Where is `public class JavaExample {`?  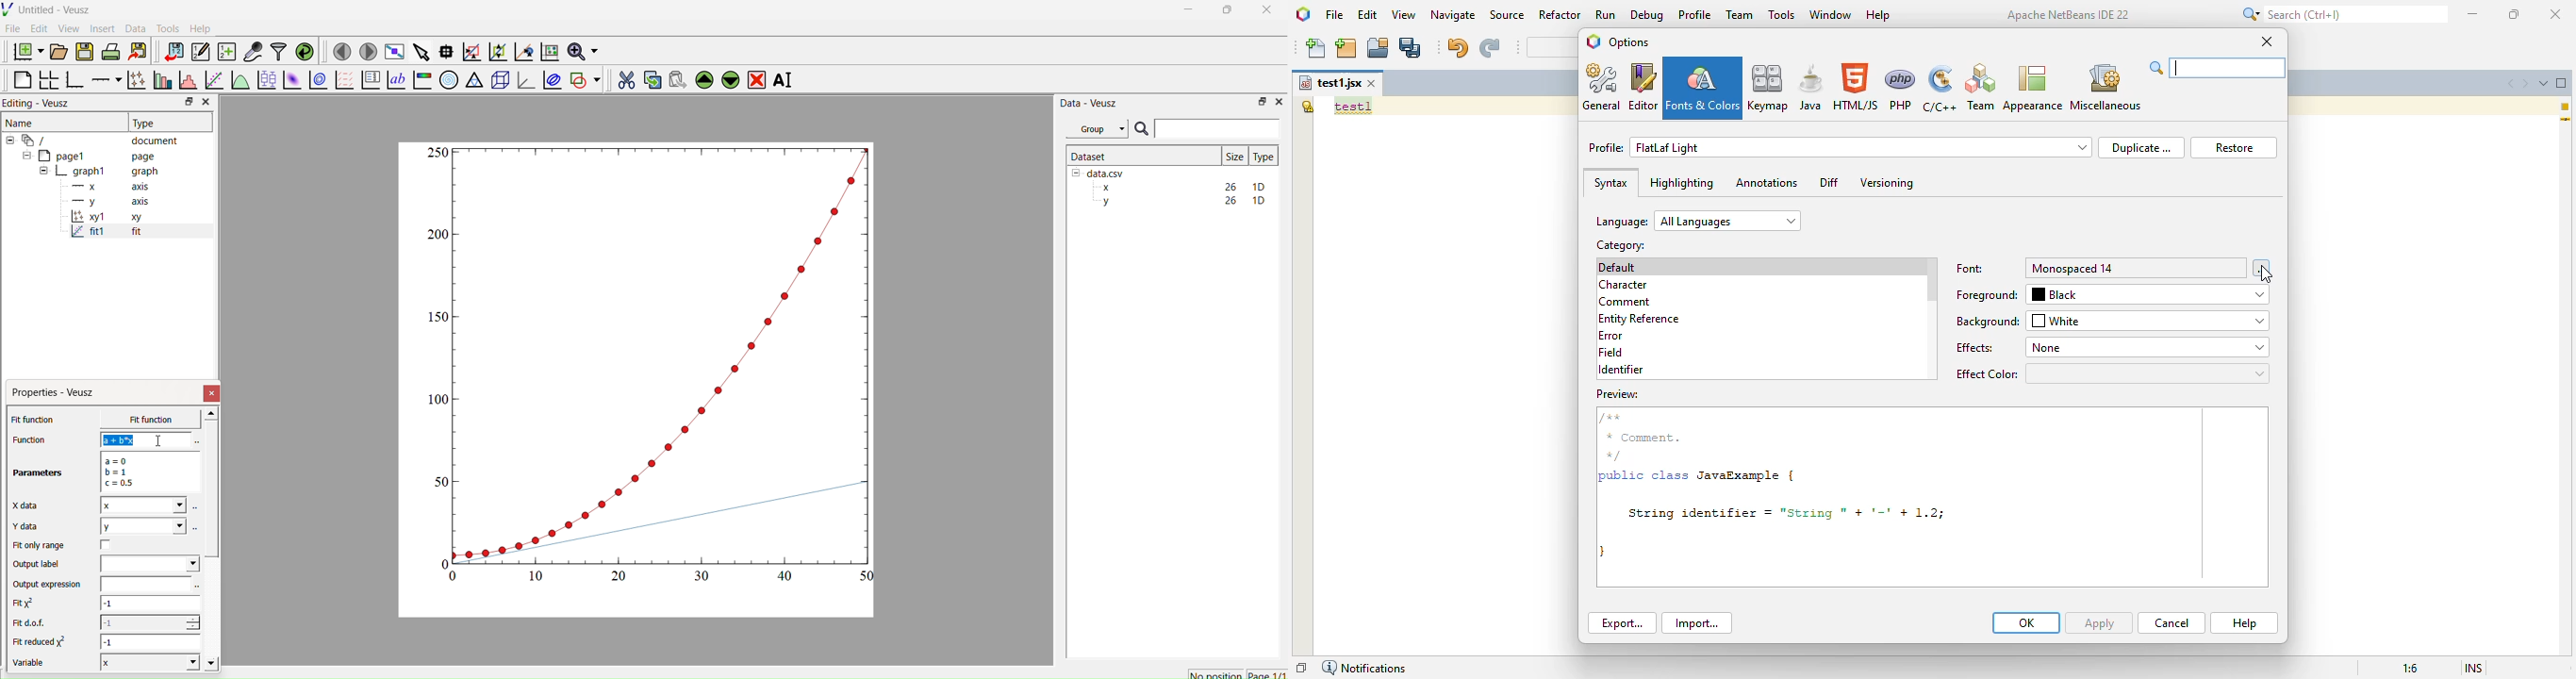 public class JavaExample { is located at coordinates (1700, 476).